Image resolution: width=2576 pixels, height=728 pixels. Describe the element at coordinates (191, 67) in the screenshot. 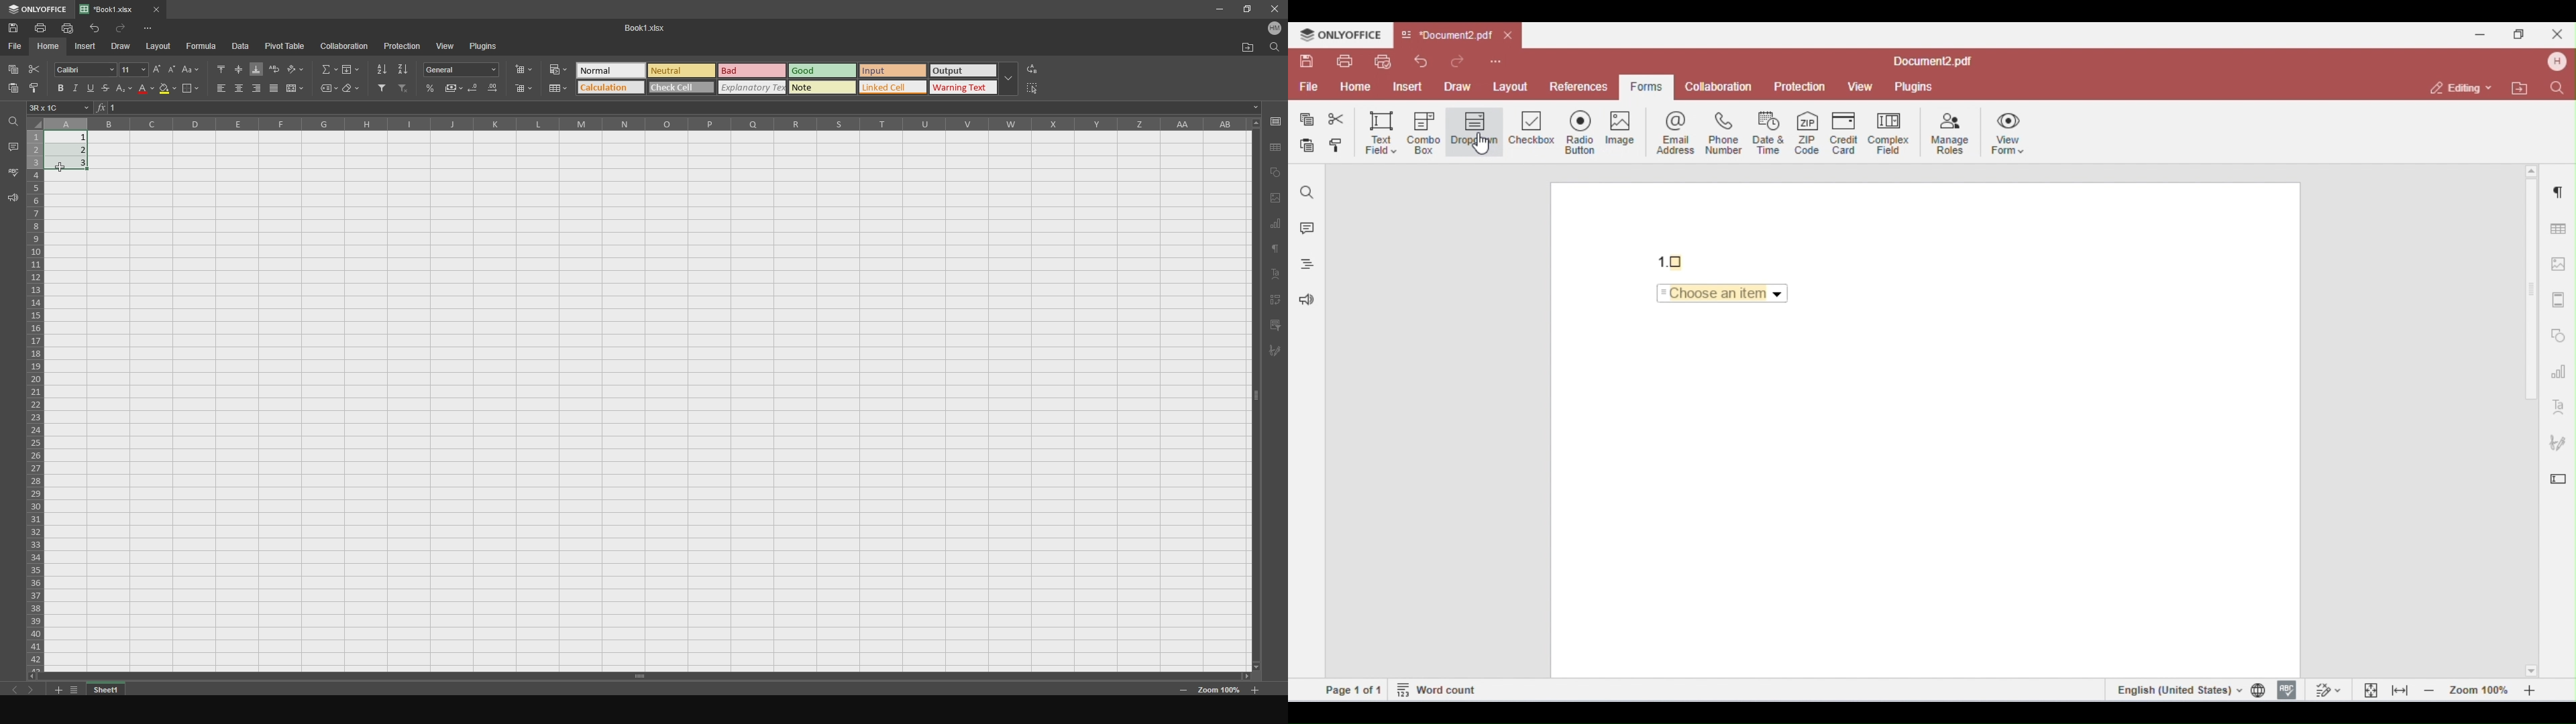

I see `change case` at that location.